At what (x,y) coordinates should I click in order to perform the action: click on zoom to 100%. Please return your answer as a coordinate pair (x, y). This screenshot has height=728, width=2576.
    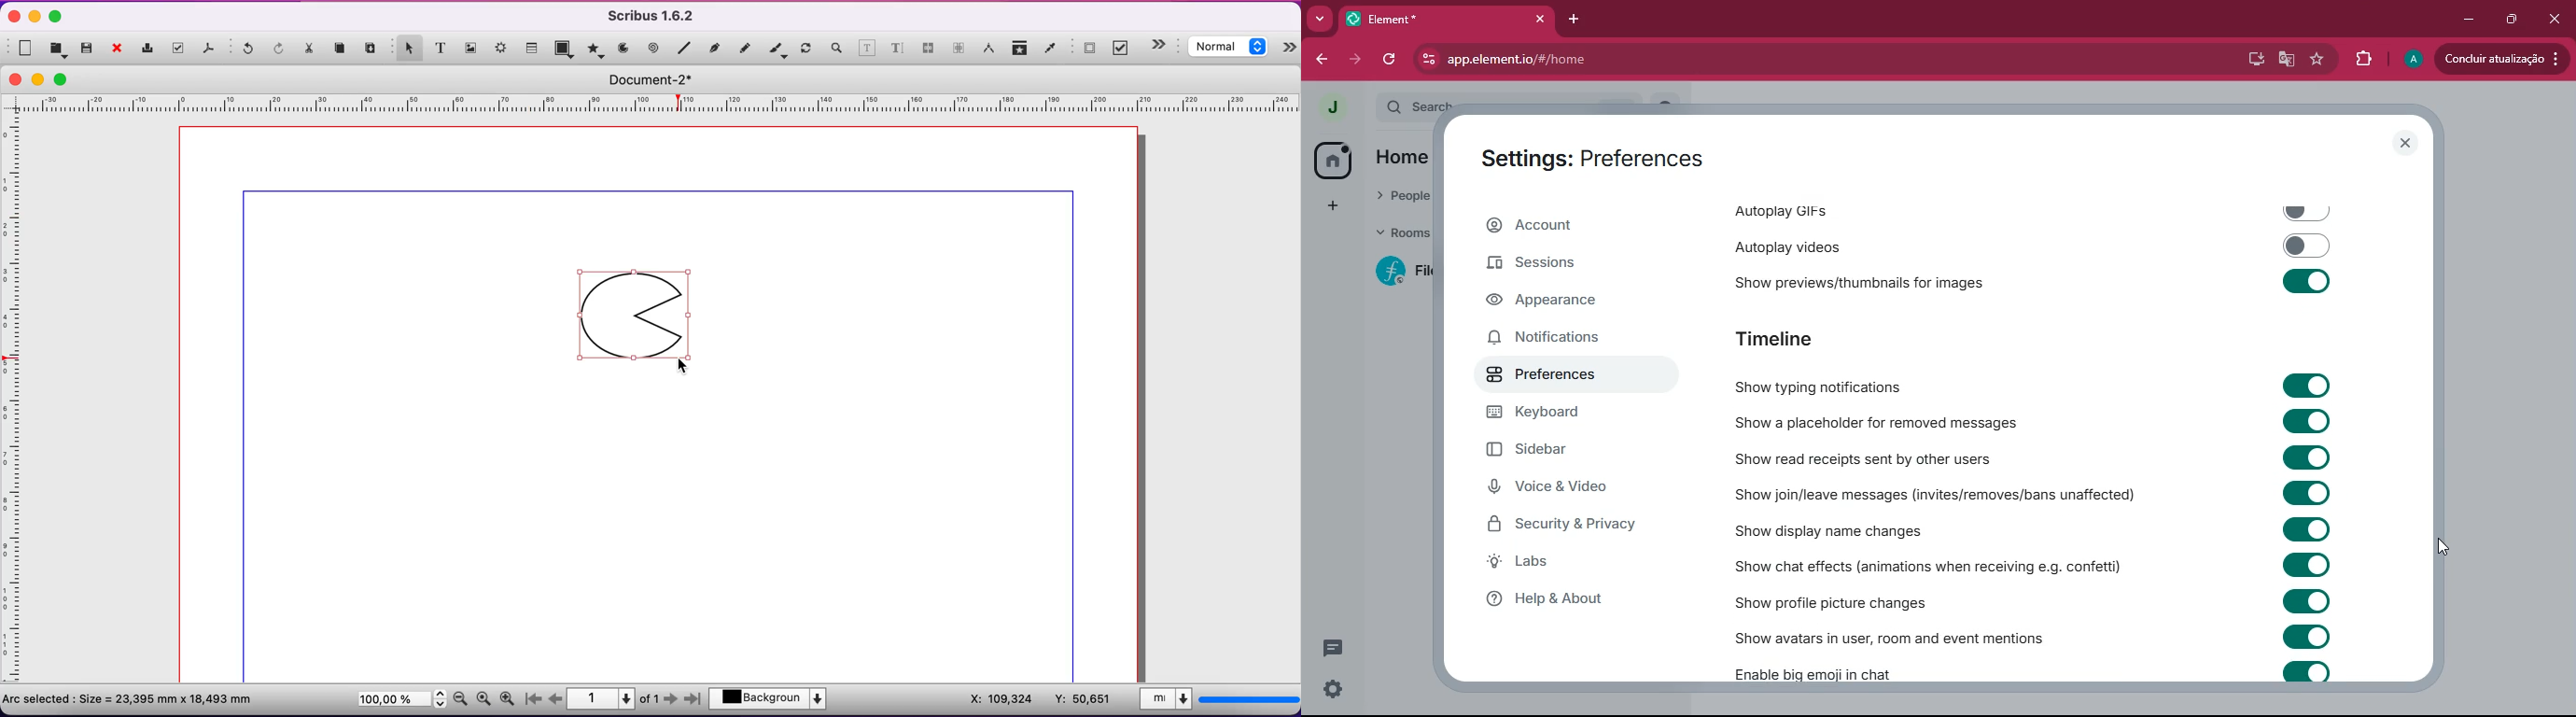
    Looking at the image, I should click on (483, 701).